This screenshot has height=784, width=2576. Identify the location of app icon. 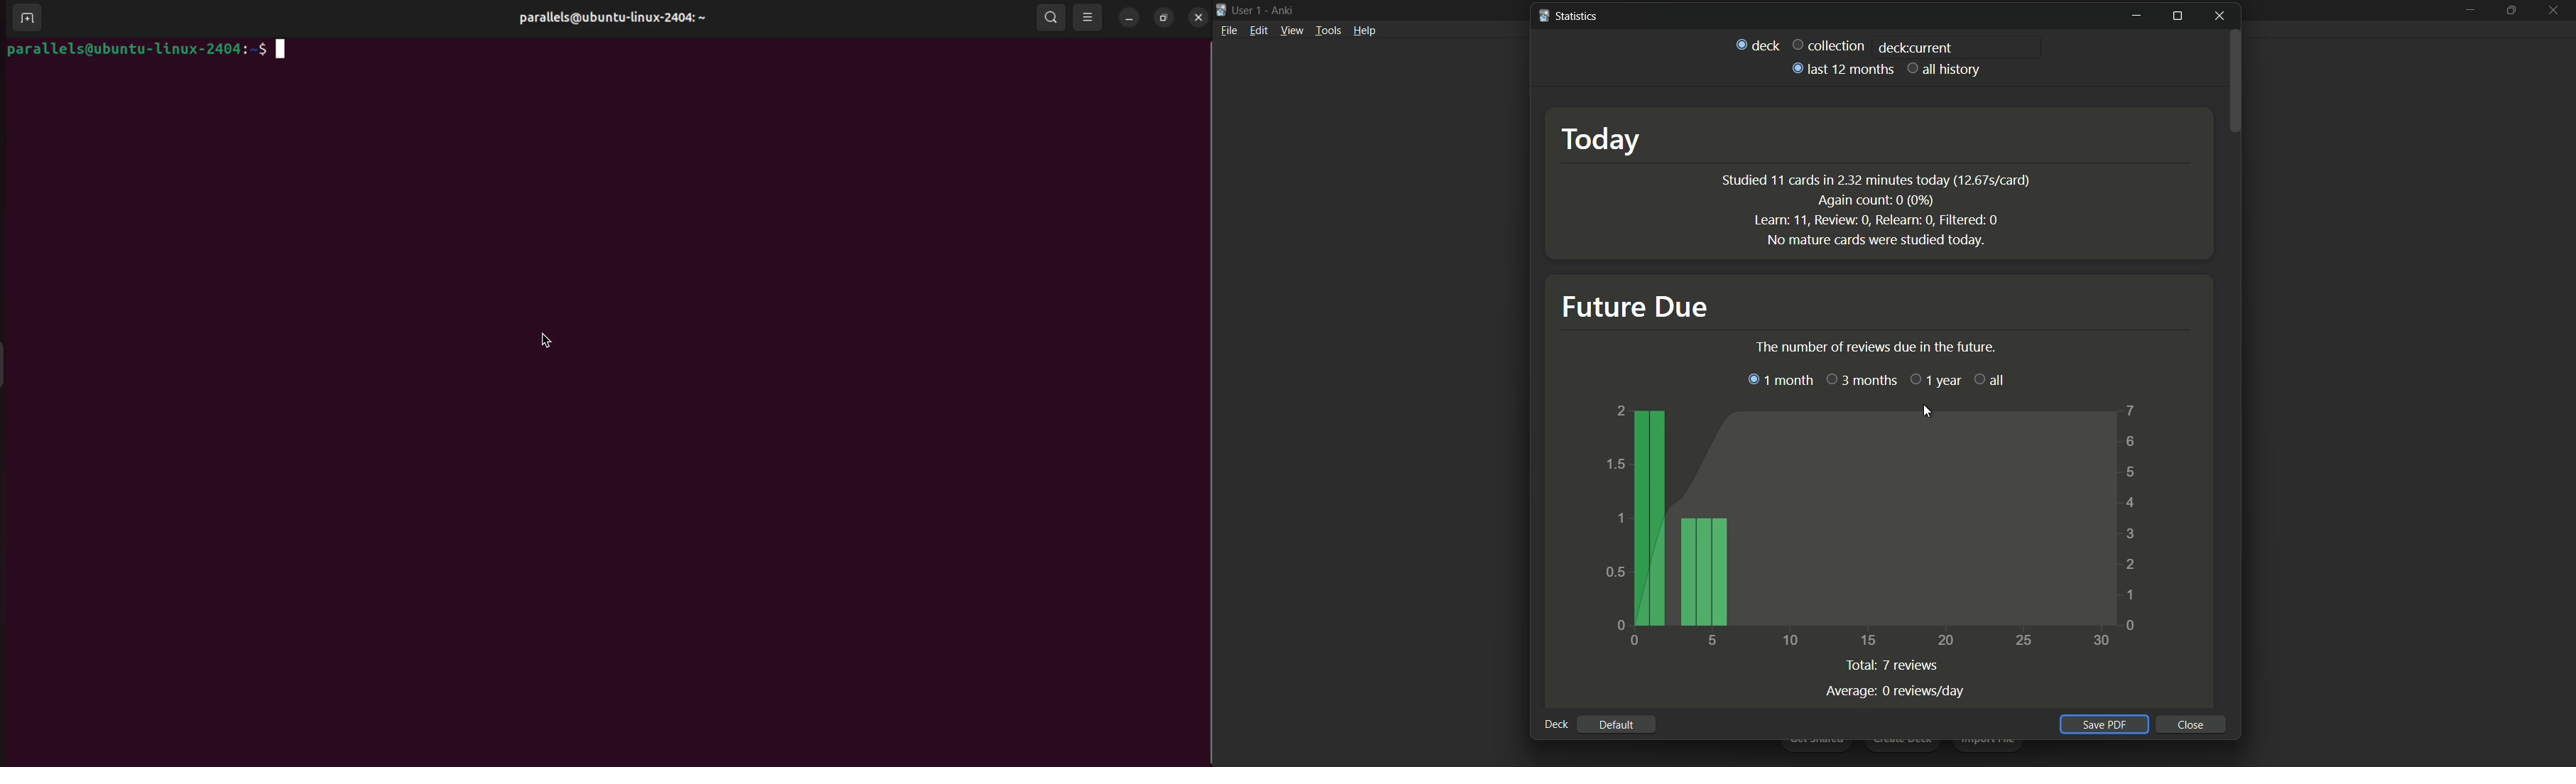
(1221, 9).